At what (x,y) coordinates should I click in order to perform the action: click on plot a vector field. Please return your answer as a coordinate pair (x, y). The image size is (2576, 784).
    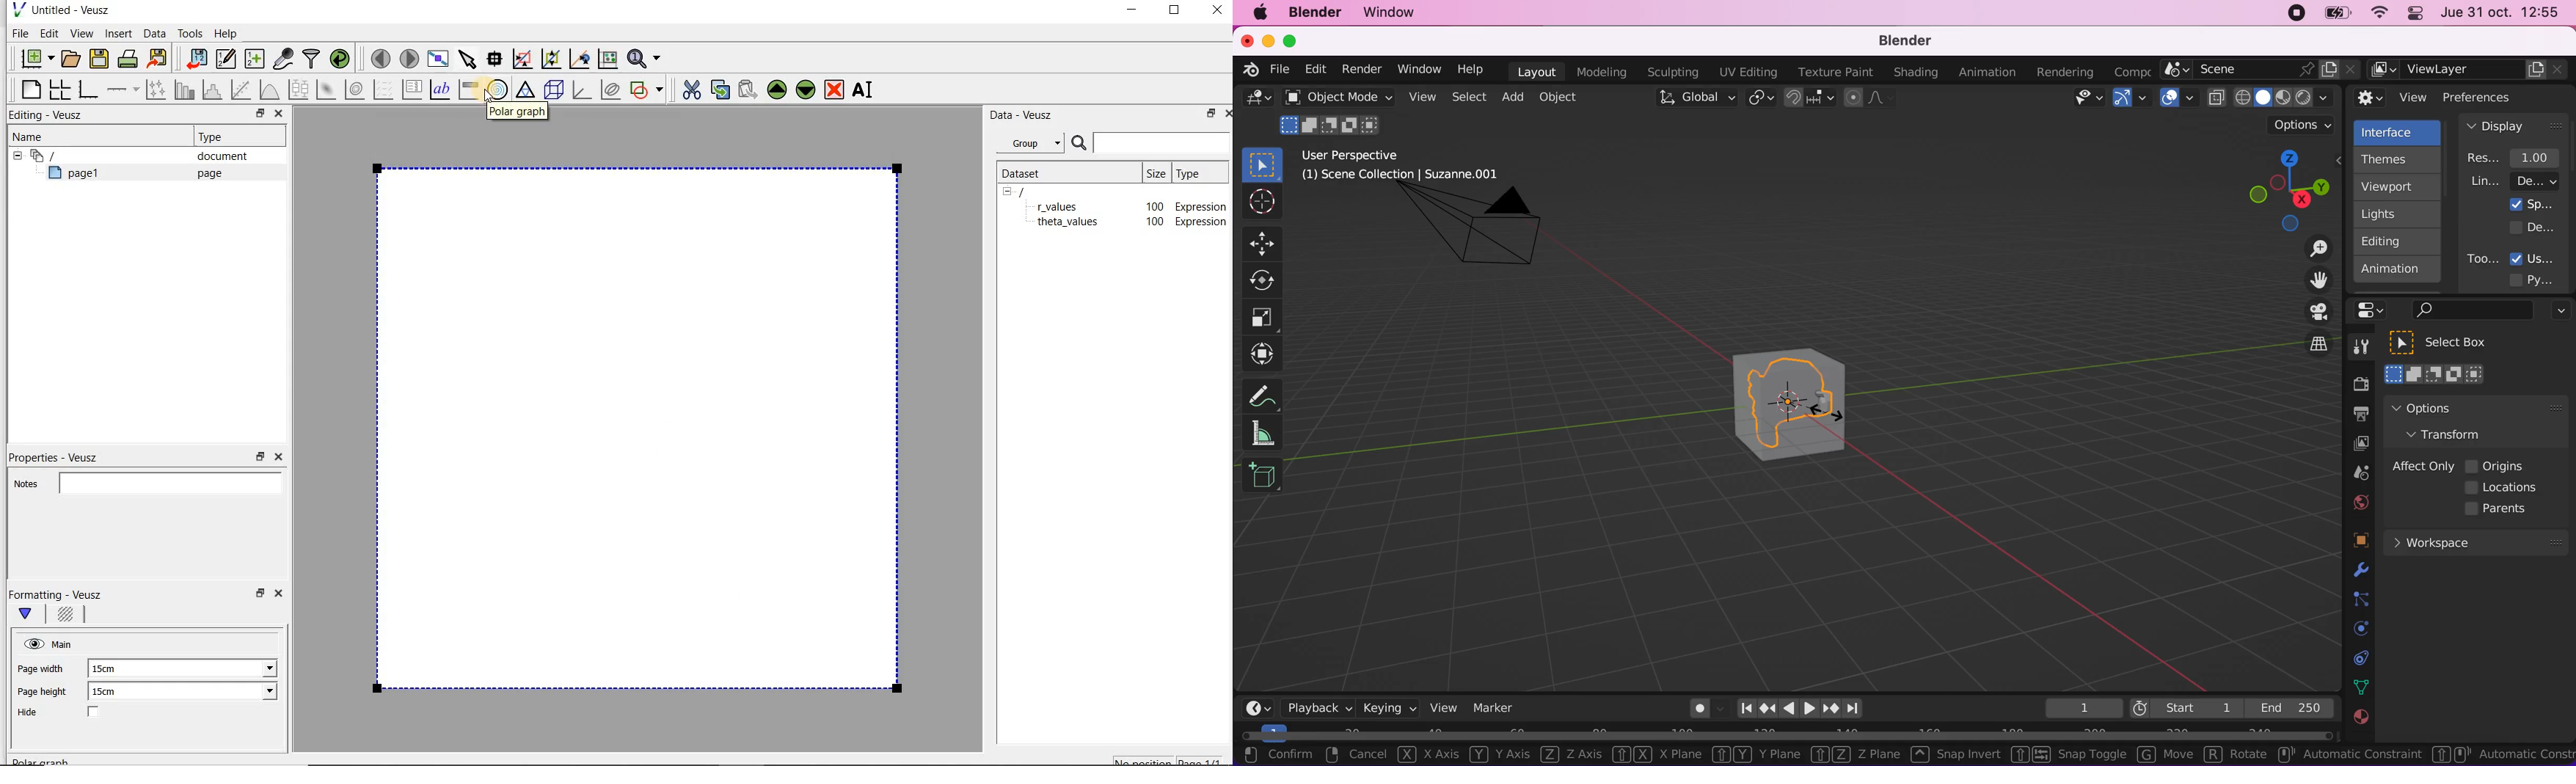
    Looking at the image, I should click on (384, 88).